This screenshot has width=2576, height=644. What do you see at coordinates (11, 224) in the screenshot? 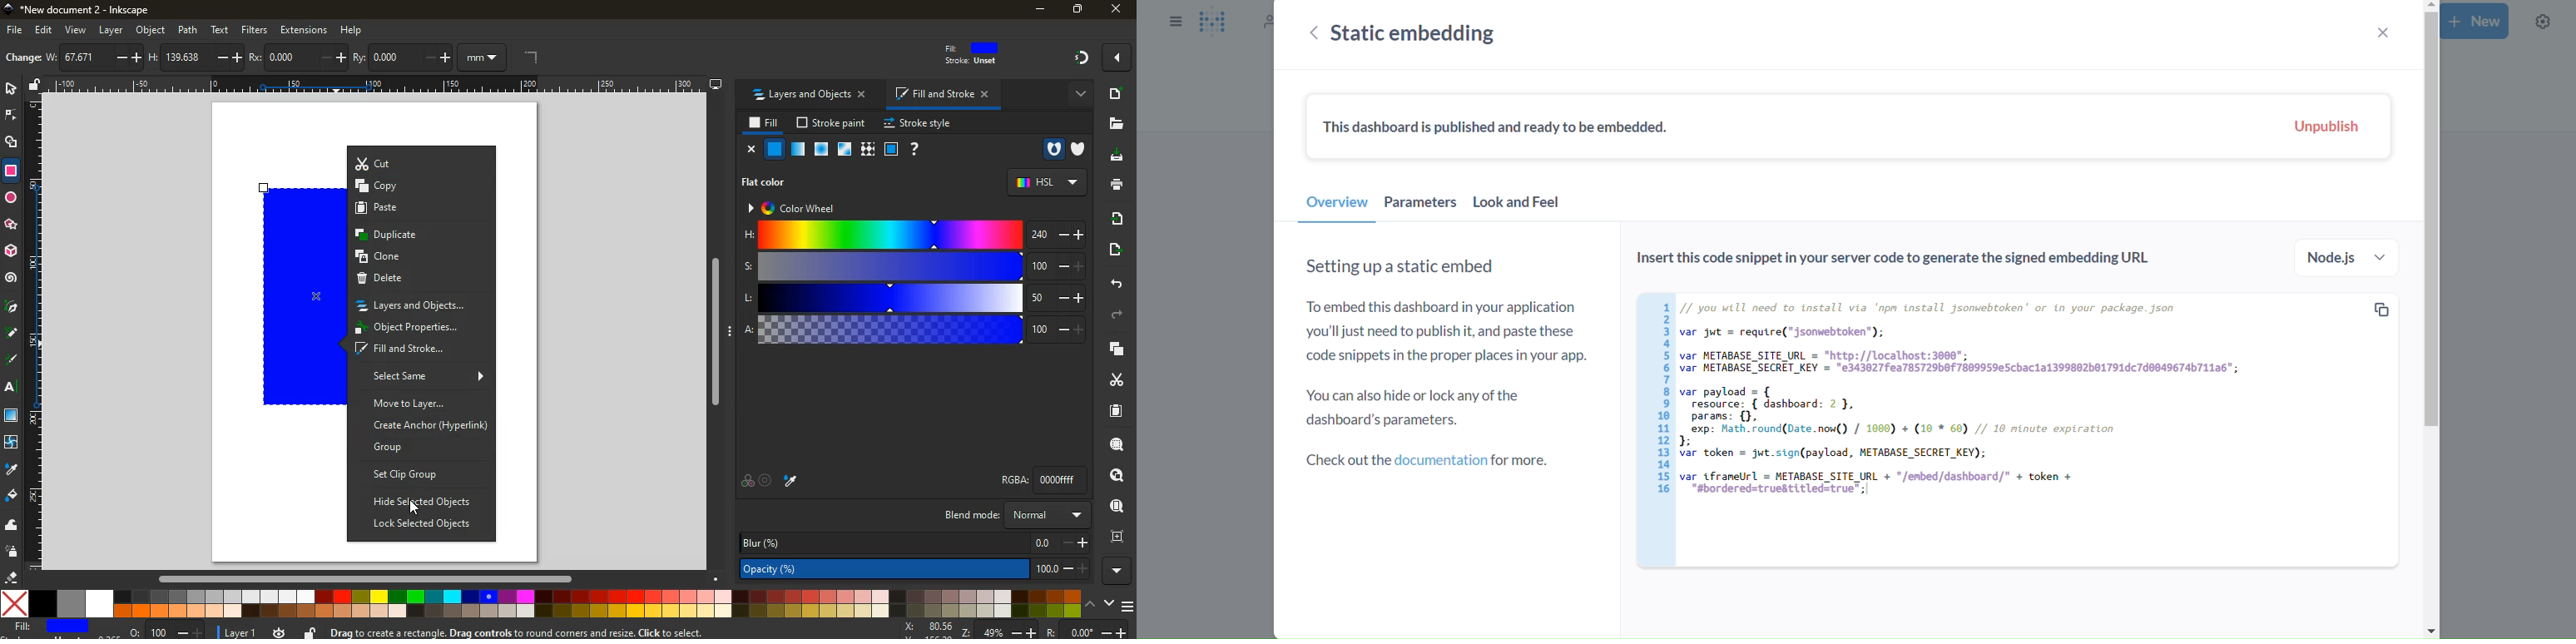
I see `` at bounding box center [11, 224].